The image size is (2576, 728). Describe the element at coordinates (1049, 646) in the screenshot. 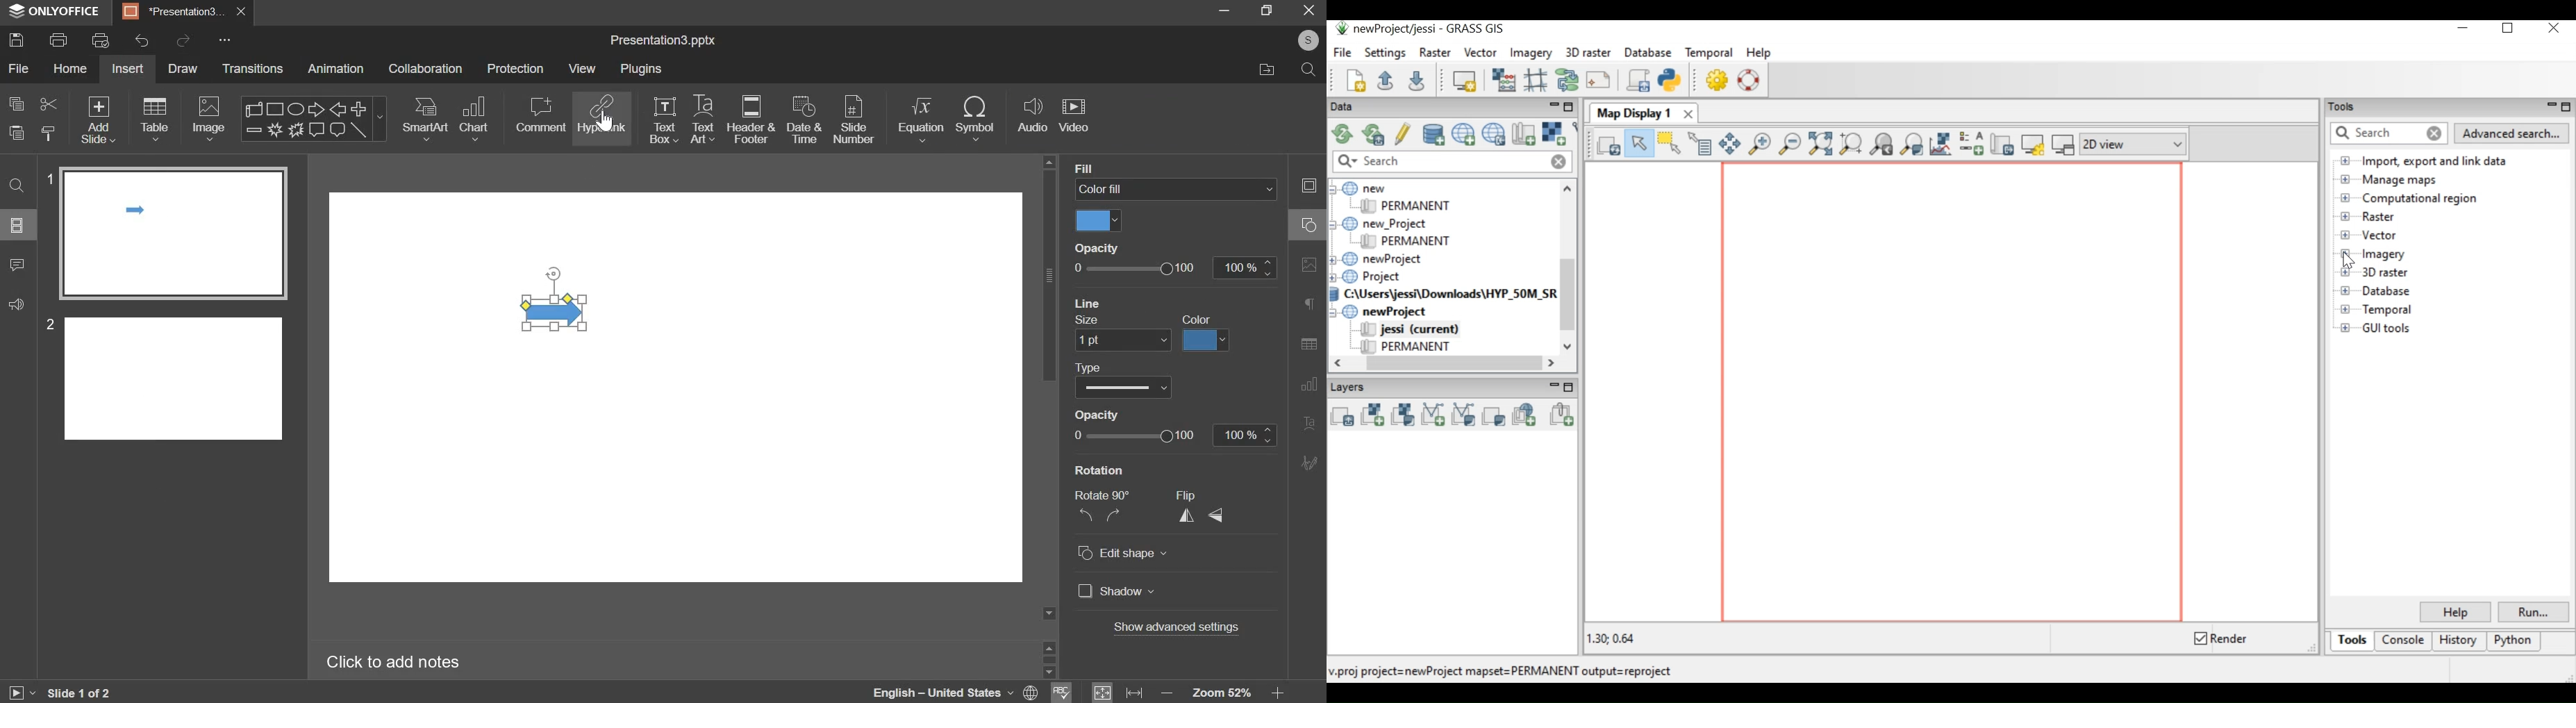

I see `scroll up` at that location.